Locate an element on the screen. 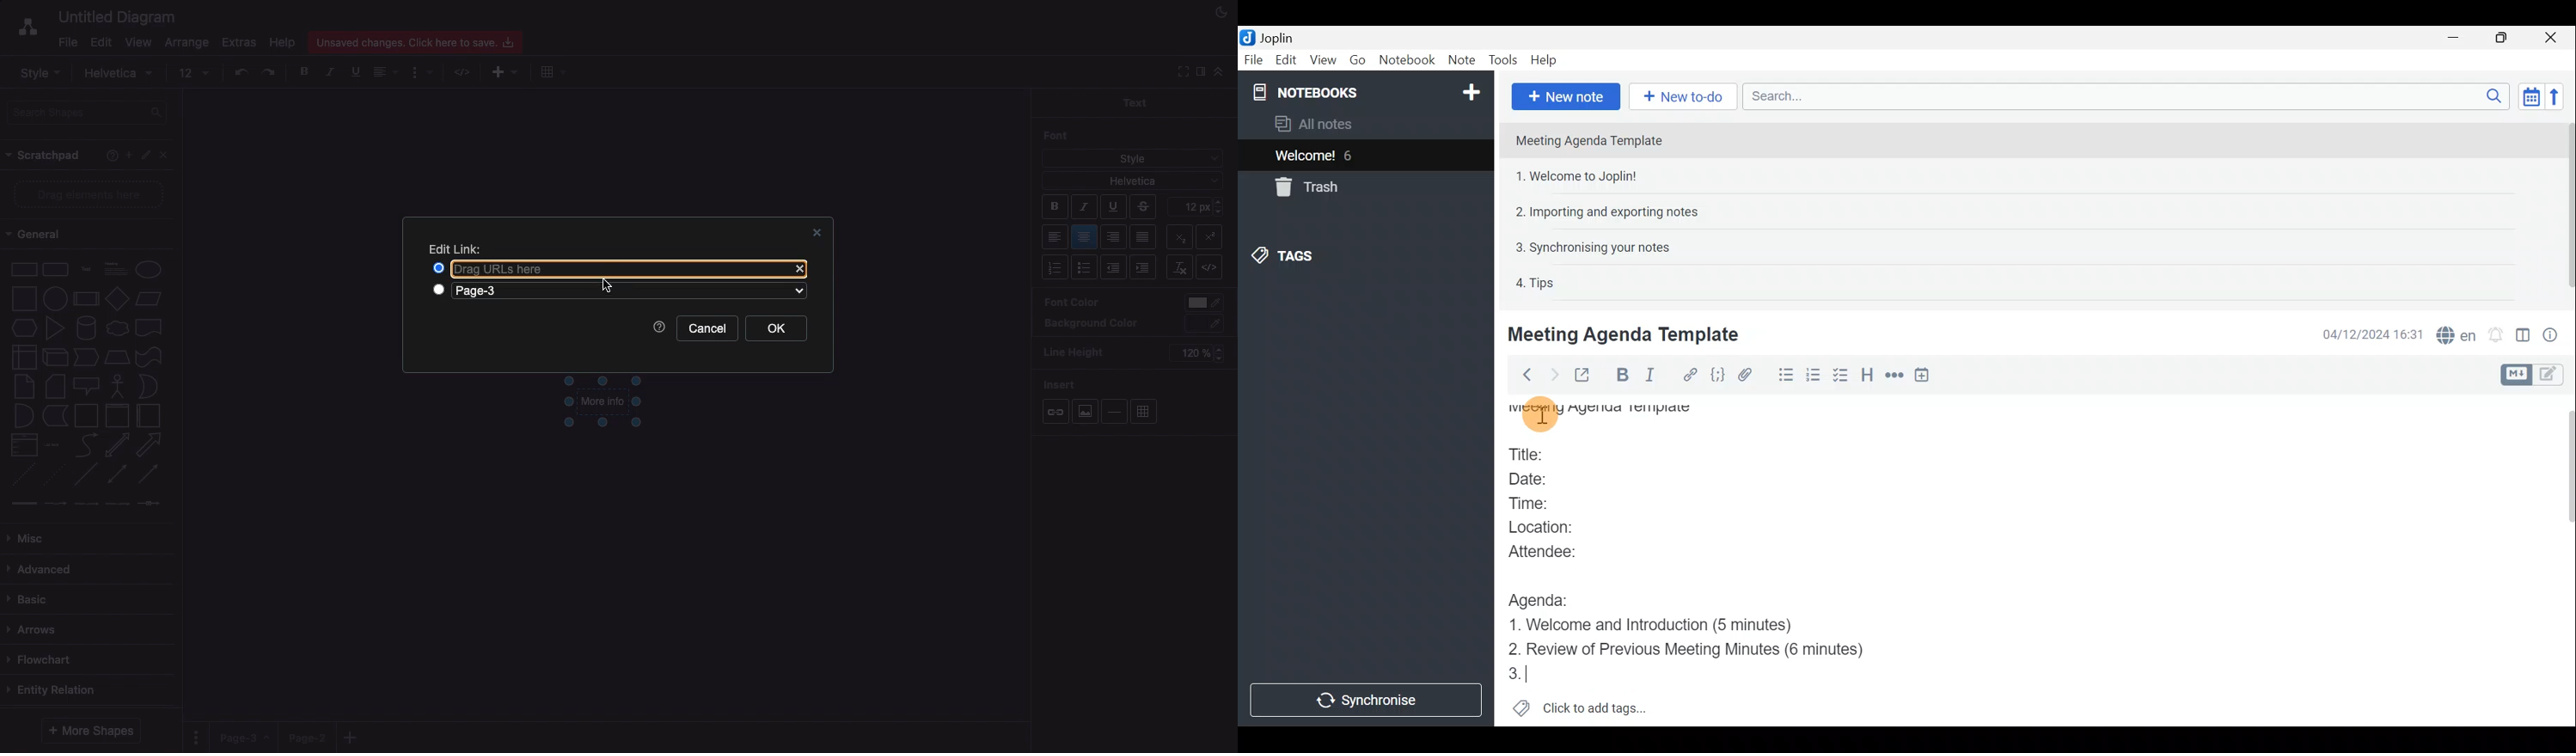  Maximise is located at coordinates (2502, 39).